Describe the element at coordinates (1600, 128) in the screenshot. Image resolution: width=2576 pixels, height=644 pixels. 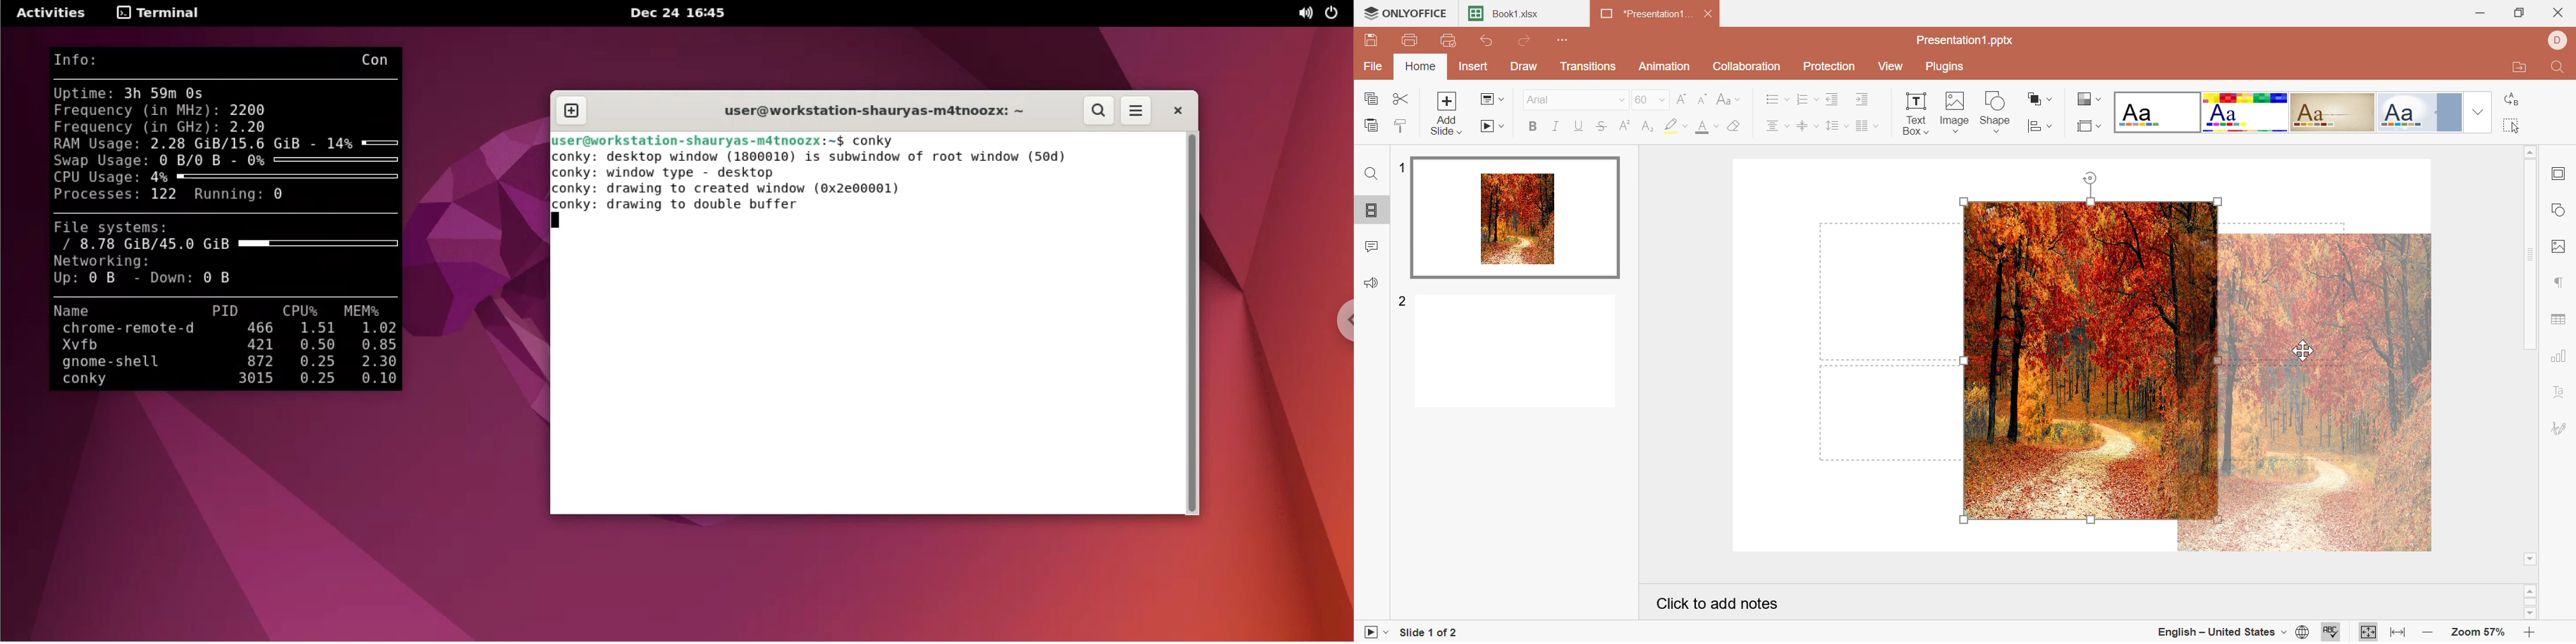
I see `Strikethrough` at that location.